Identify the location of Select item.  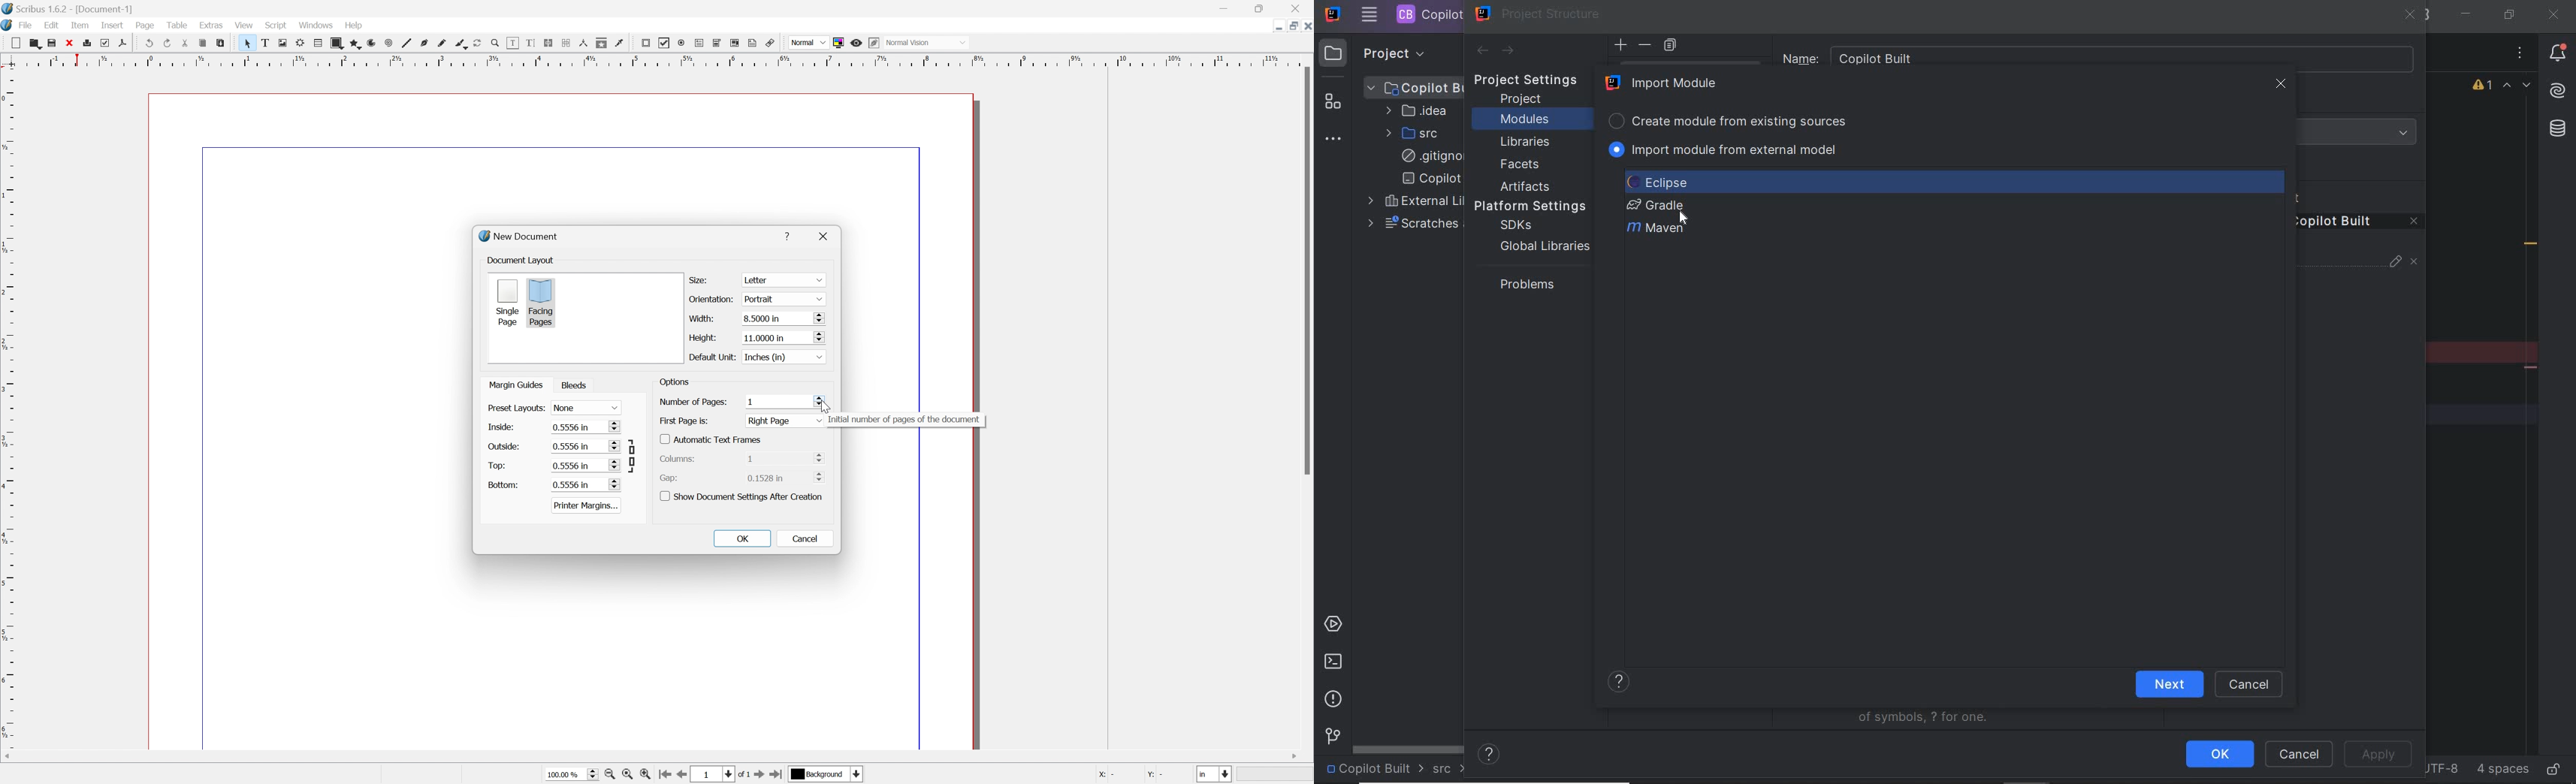
(247, 43).